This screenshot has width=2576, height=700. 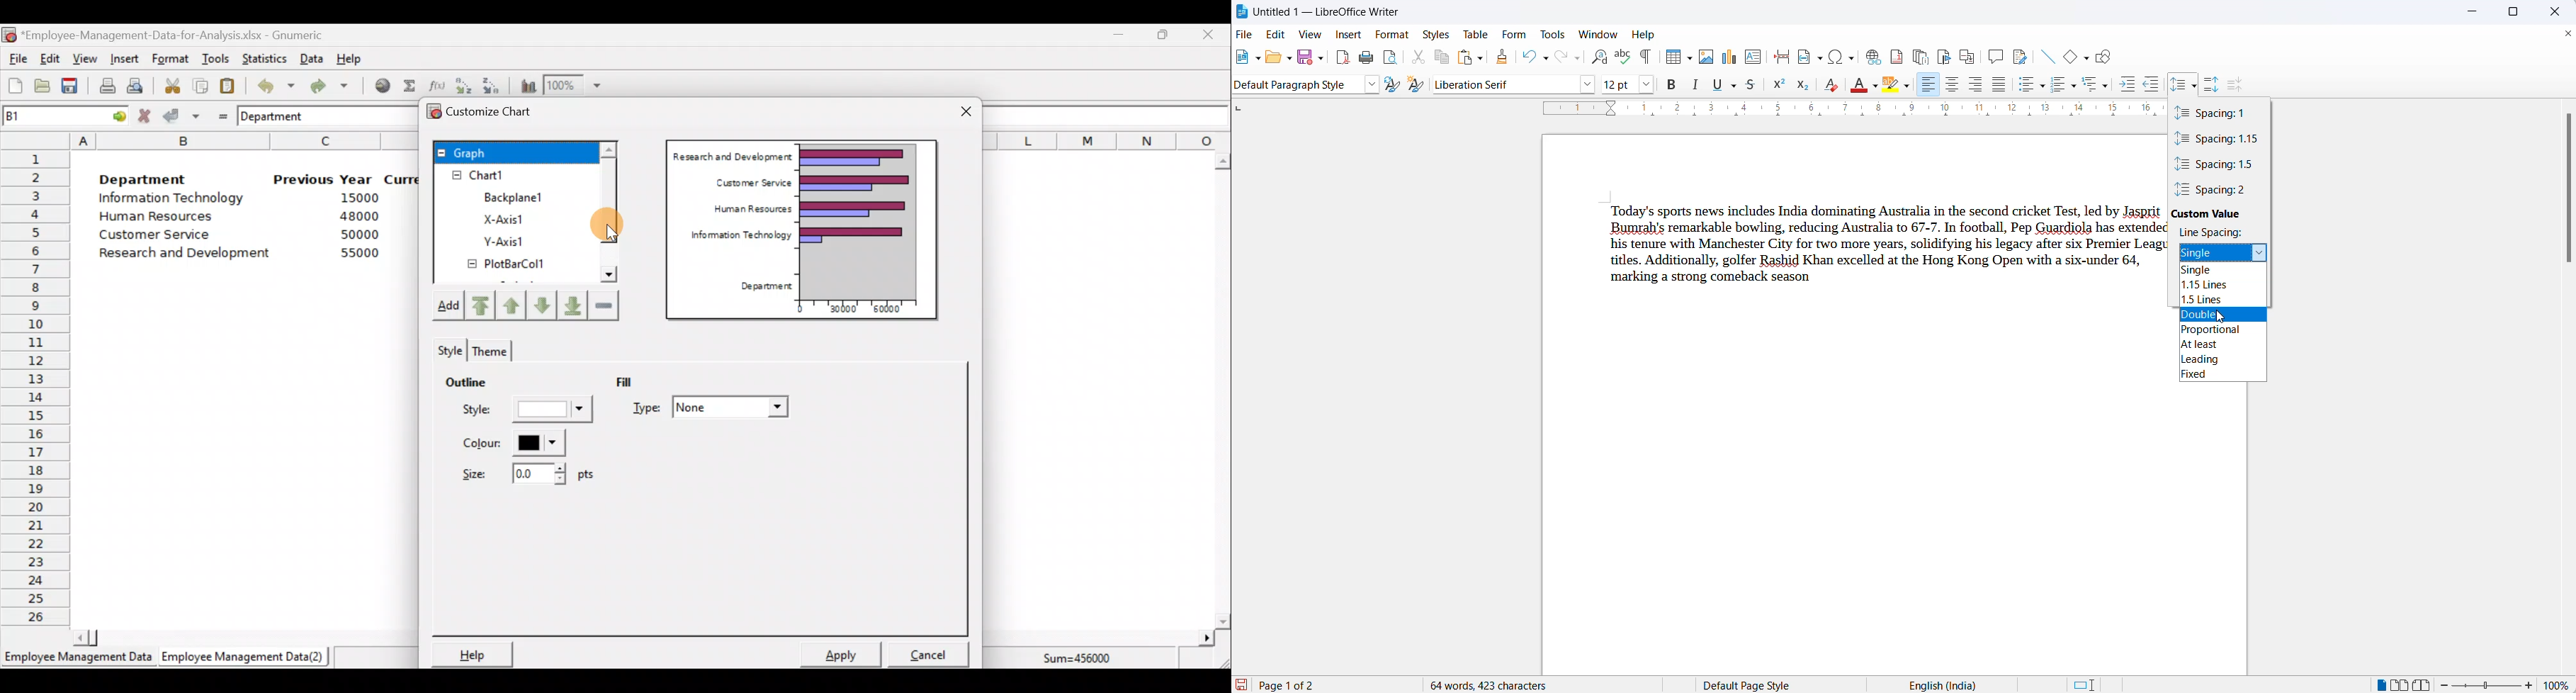 What do you see at coordinates (378, 85) in the screenshot?
I see `Insert hyperlink` at bounding box center [378, 85].